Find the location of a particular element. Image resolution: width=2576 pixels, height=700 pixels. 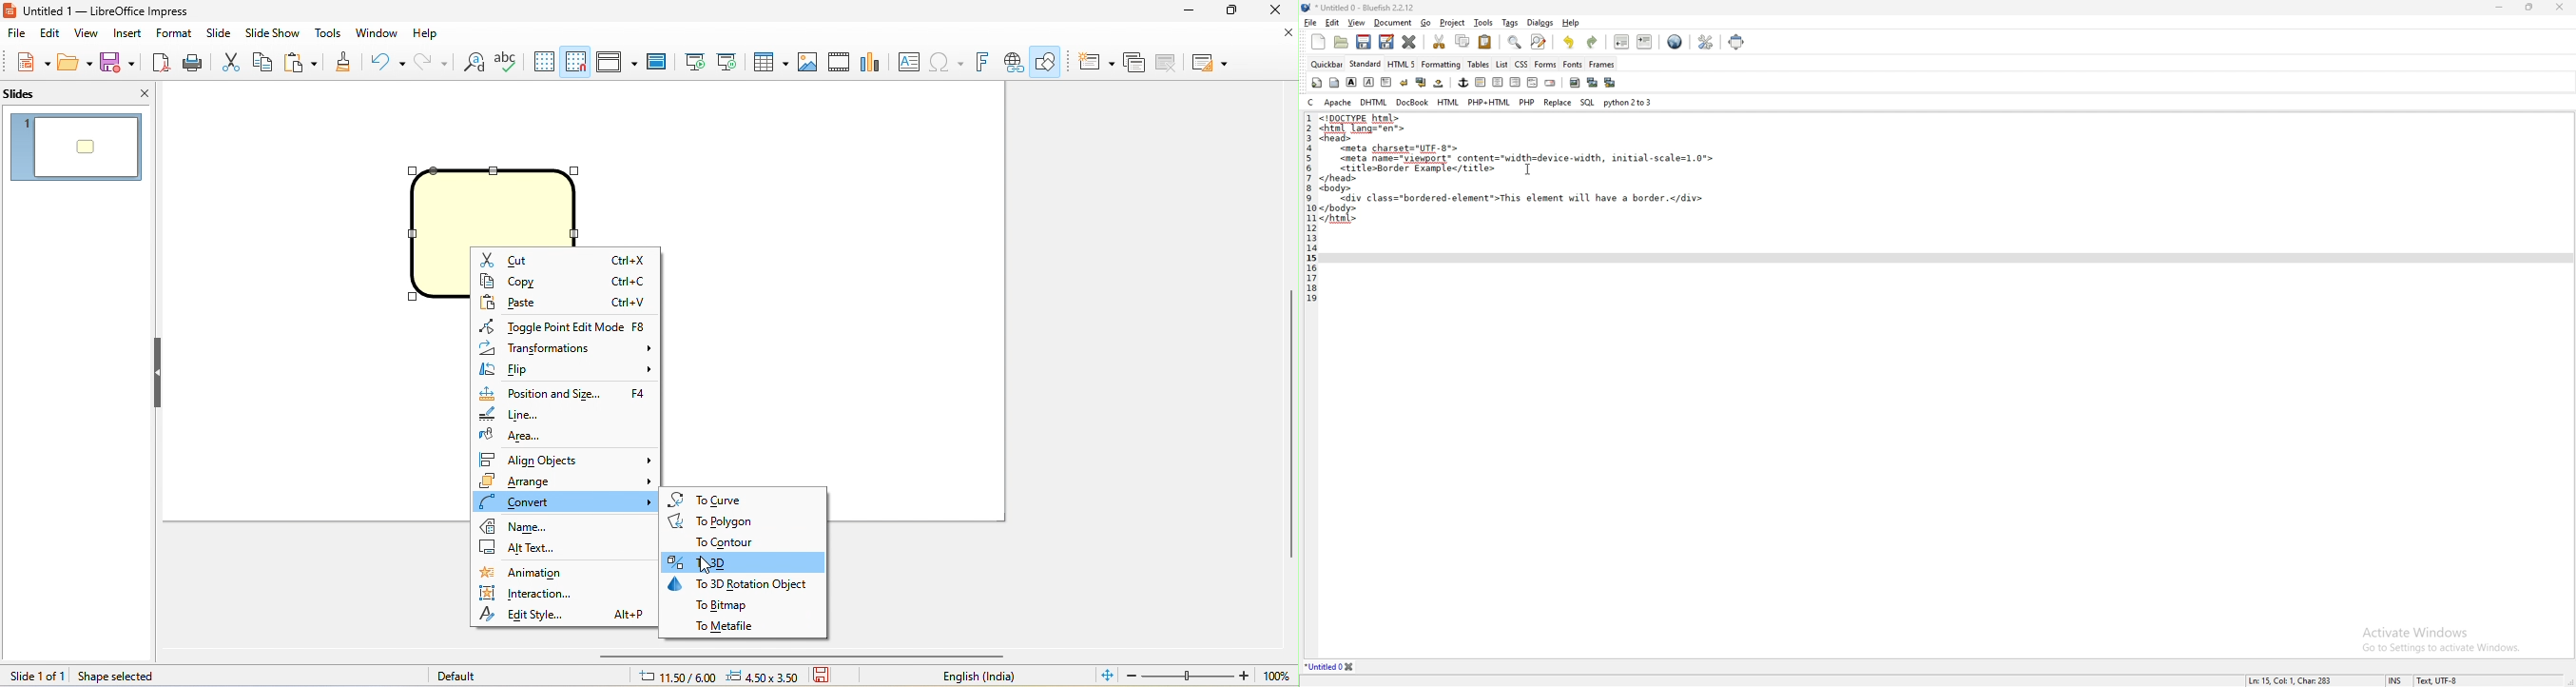

display grid is located at coordinates (544, 60).